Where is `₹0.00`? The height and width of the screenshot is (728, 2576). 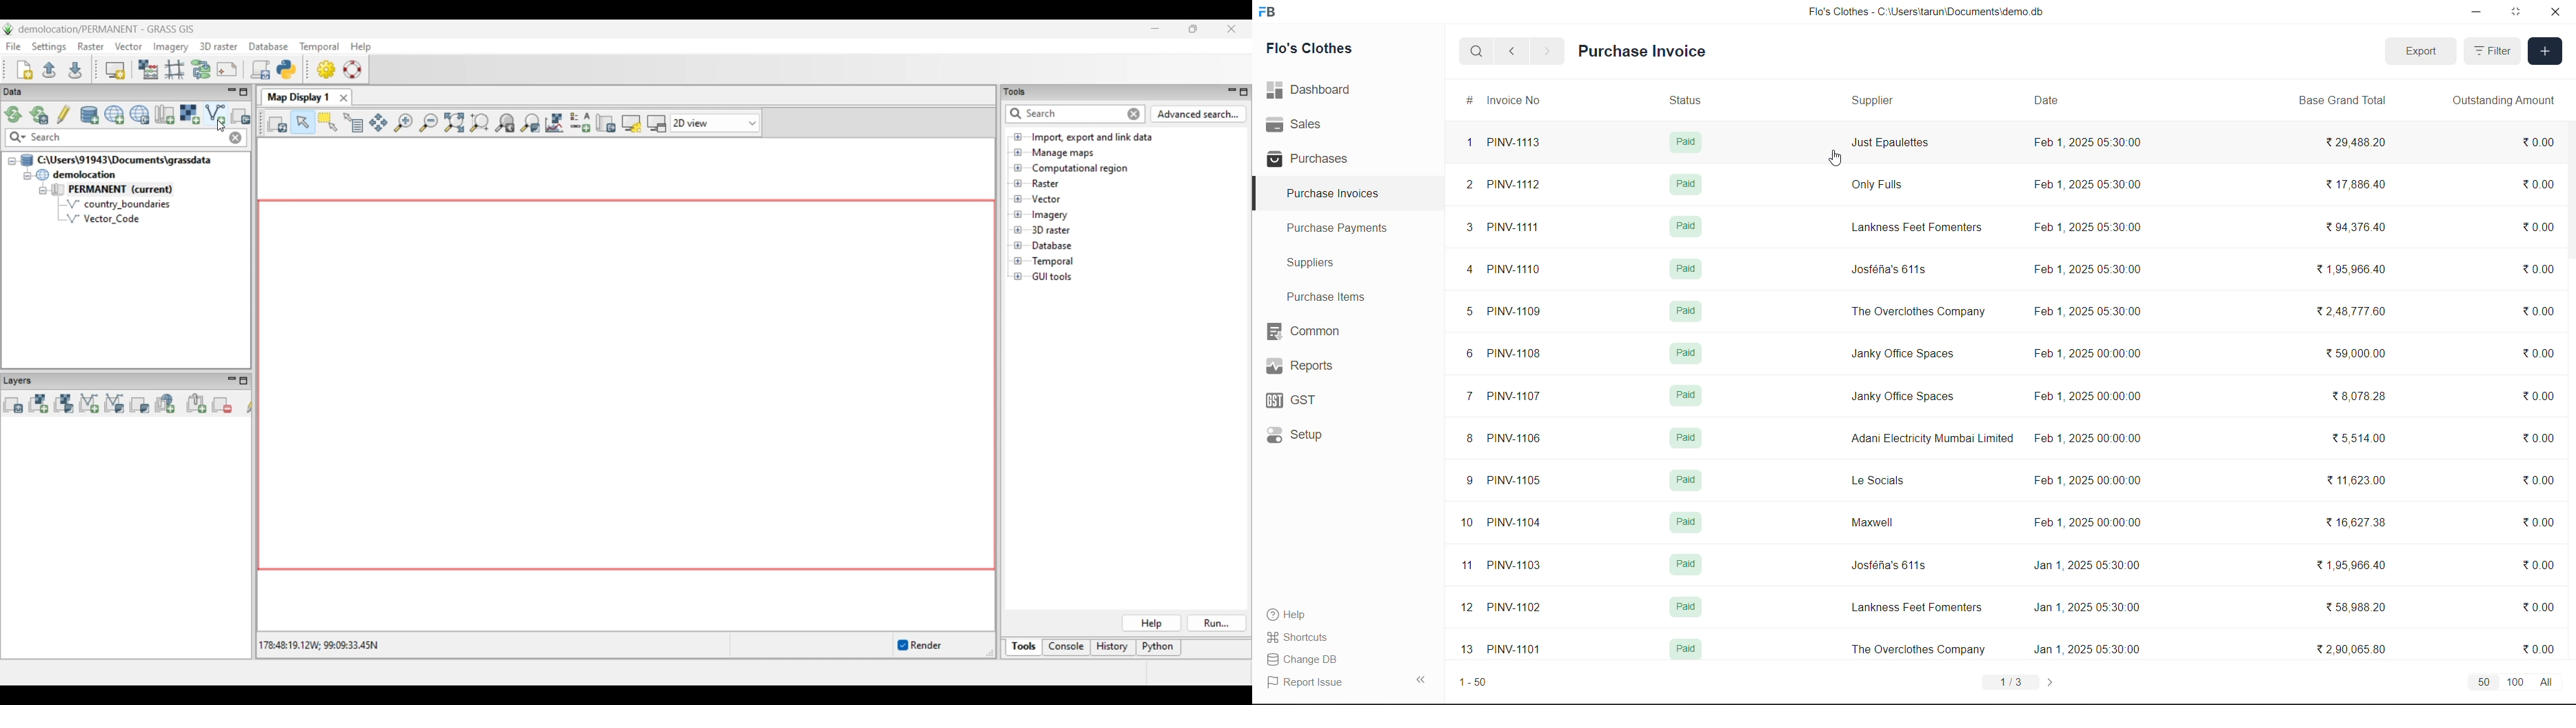 ₹0.00 is located at coordinates (2541, 397).